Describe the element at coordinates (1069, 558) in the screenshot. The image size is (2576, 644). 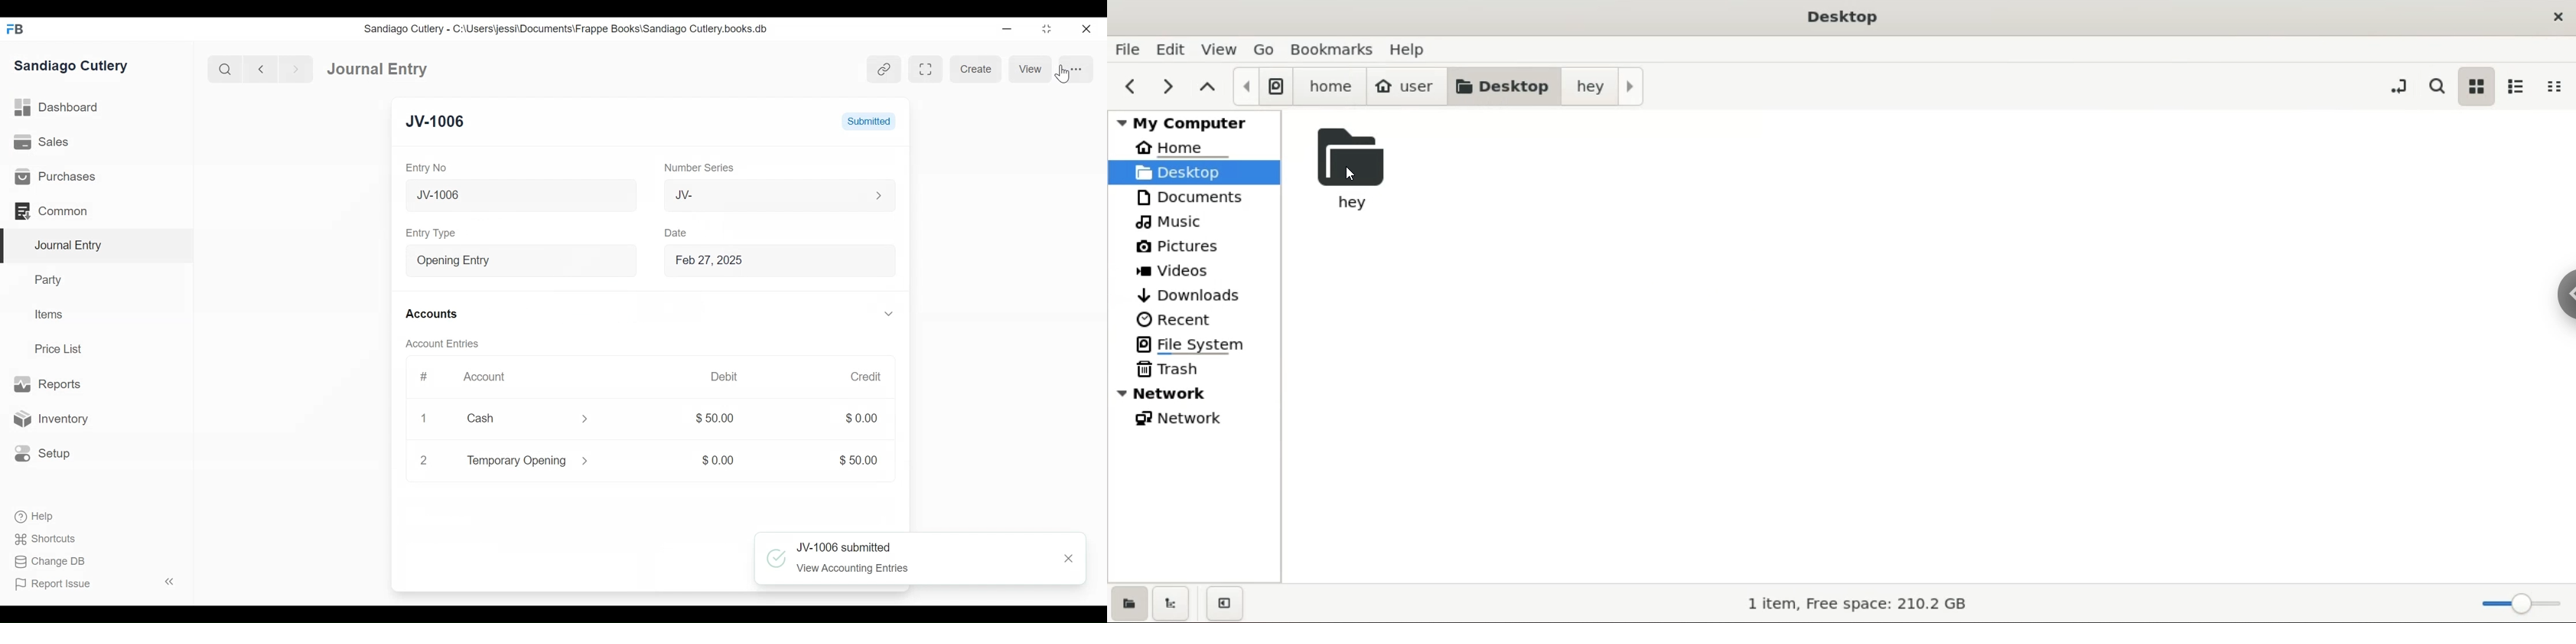
I see `Close` at that location.